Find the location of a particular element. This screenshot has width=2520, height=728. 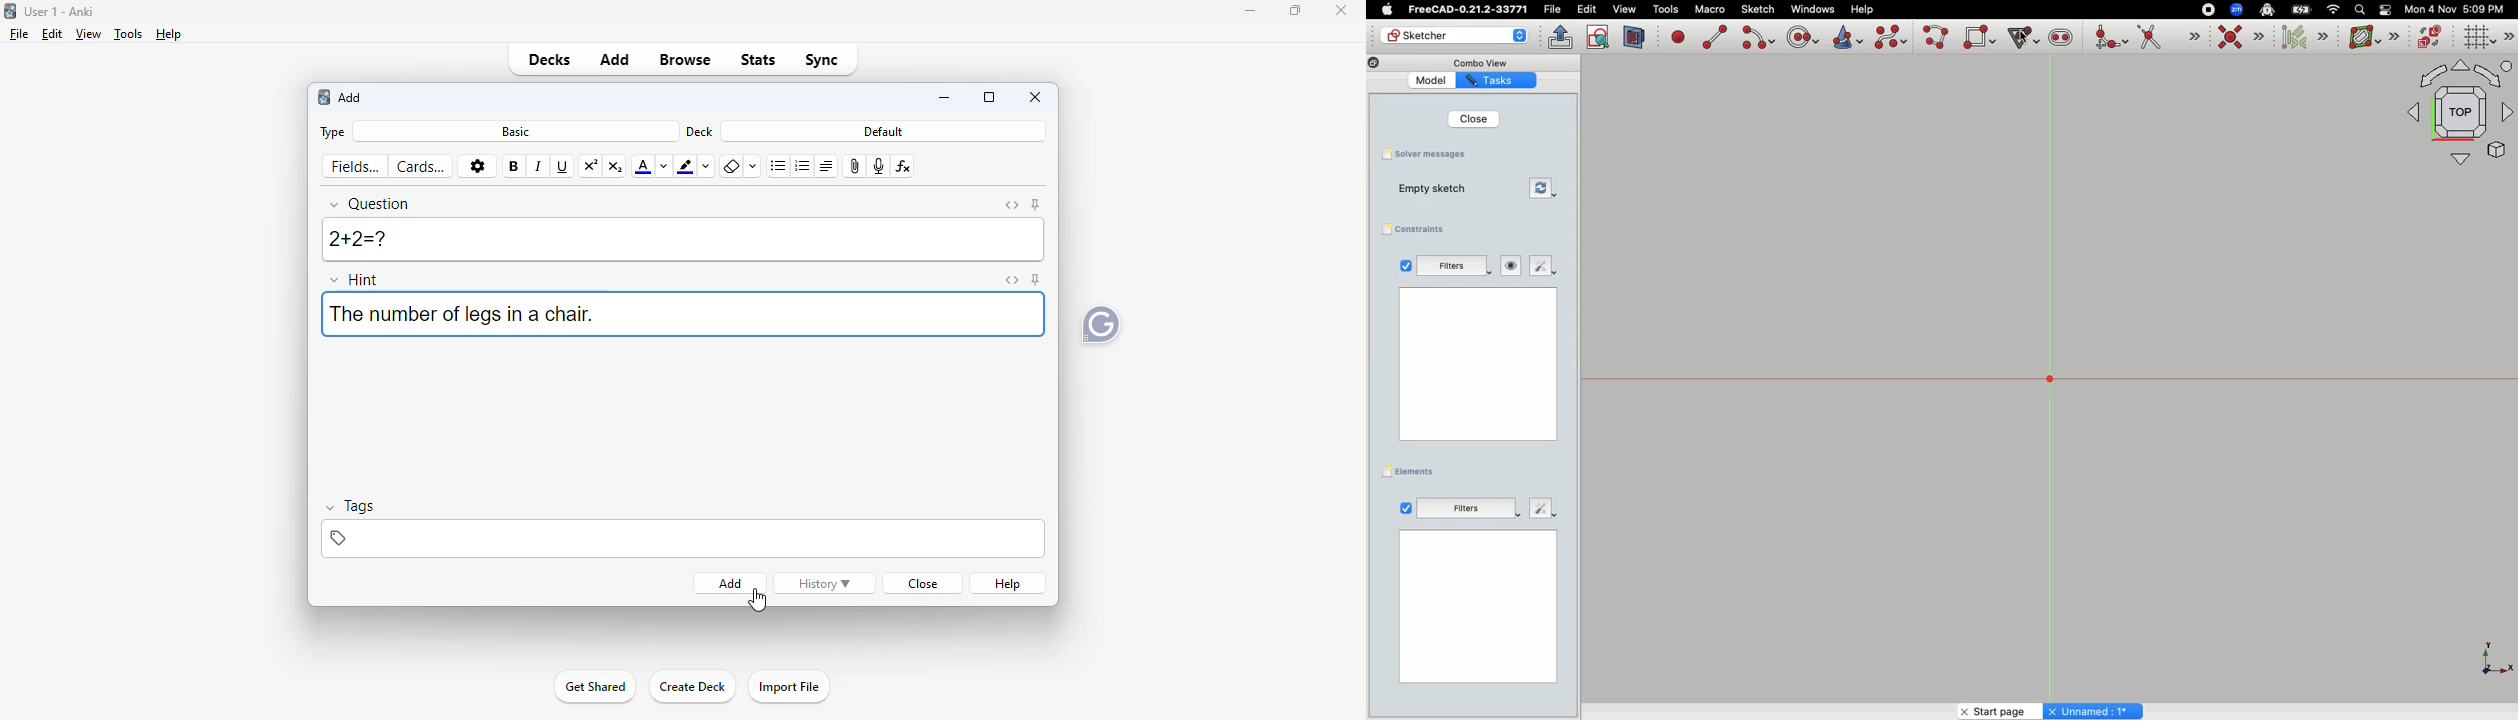

2+2=? is located at coordinates (684, 239).